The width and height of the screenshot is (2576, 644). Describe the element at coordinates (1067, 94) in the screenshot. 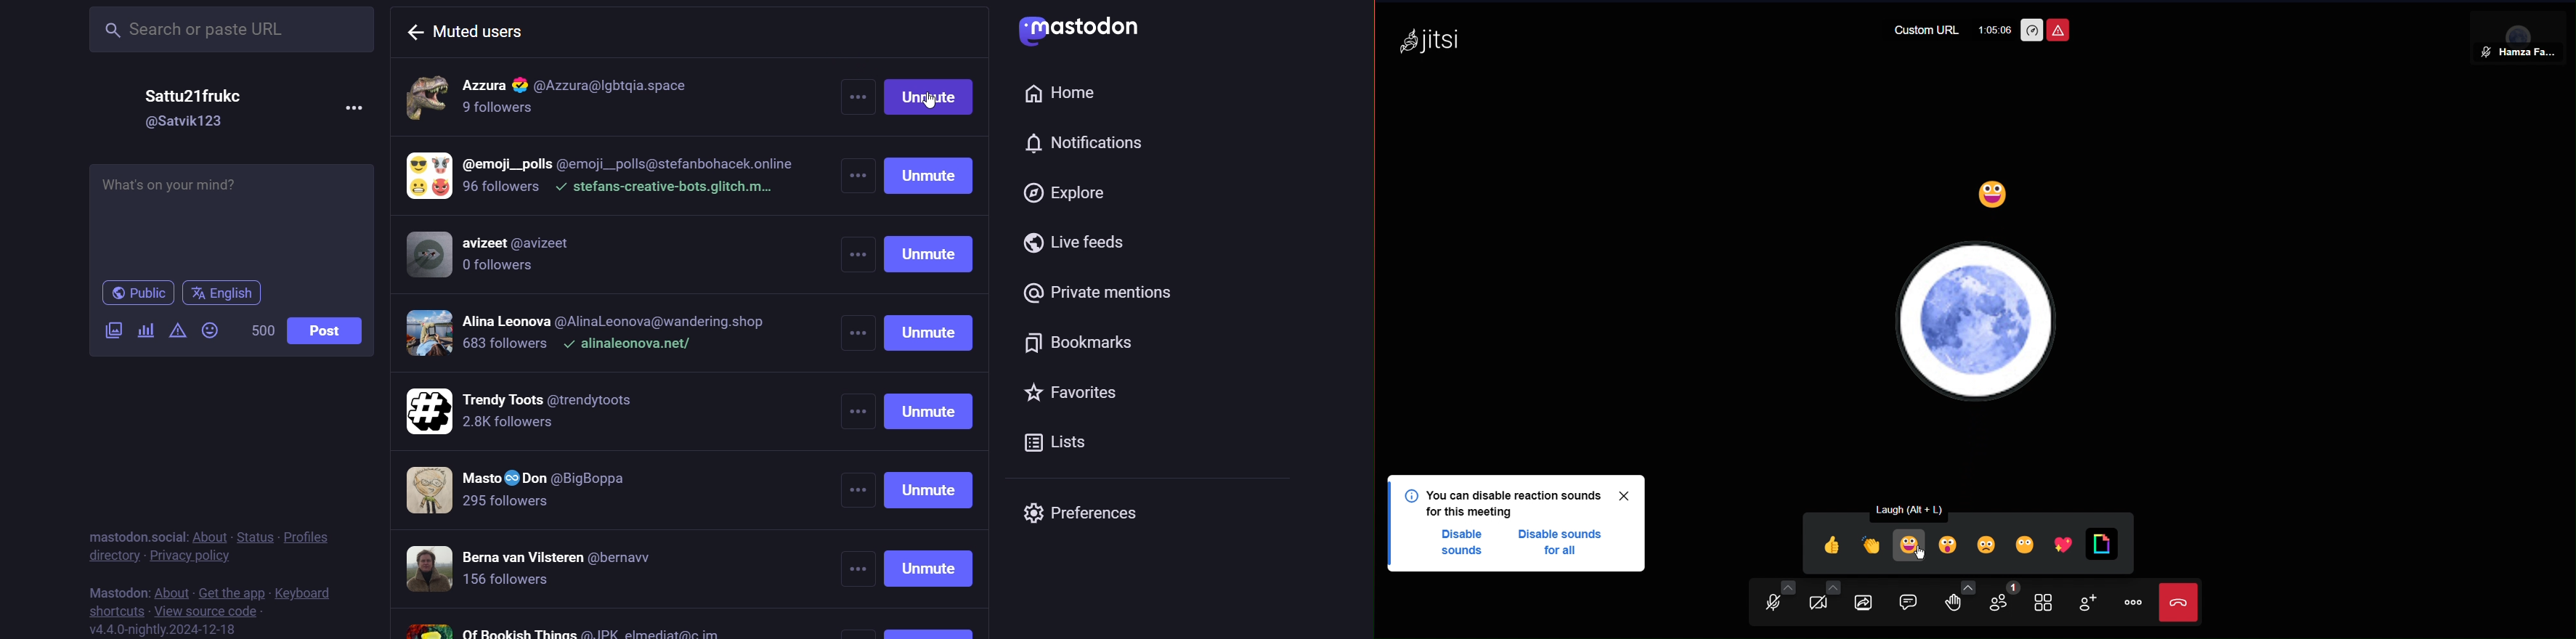

I see `home` at that location.